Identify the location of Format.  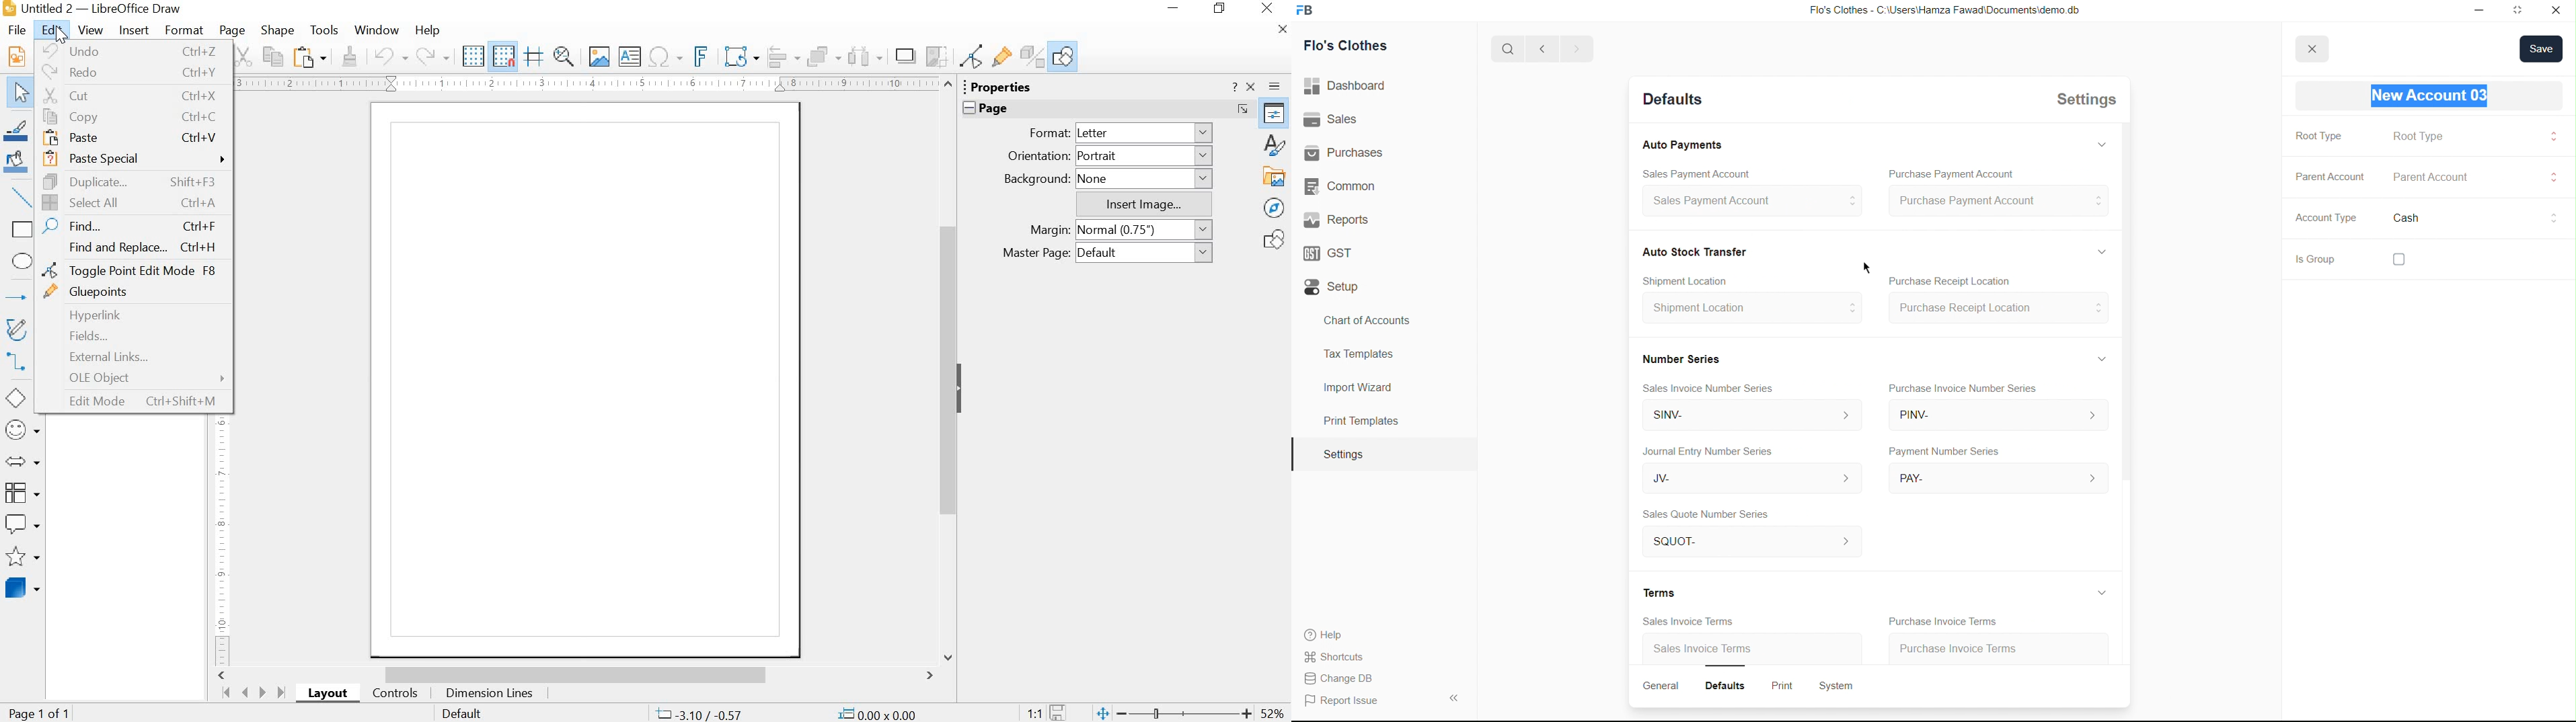
(1049, 133).